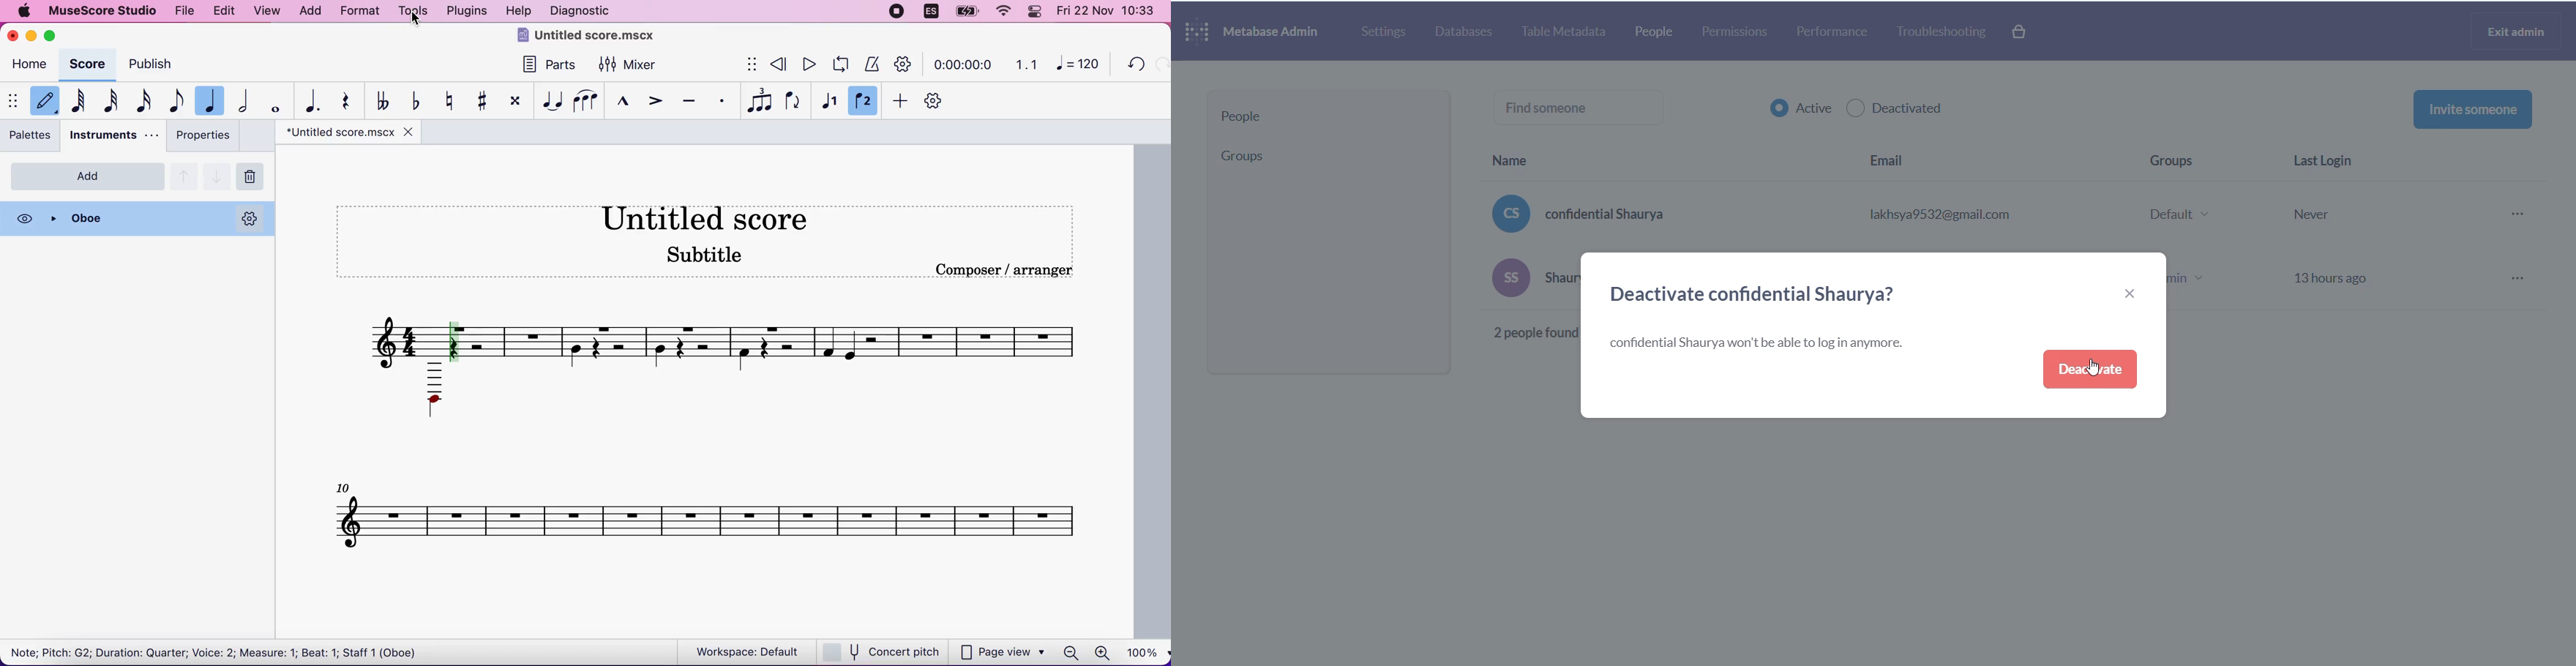  Describe the element at coordinates (244, 99) in the screenshot. I see `half note` at that location.